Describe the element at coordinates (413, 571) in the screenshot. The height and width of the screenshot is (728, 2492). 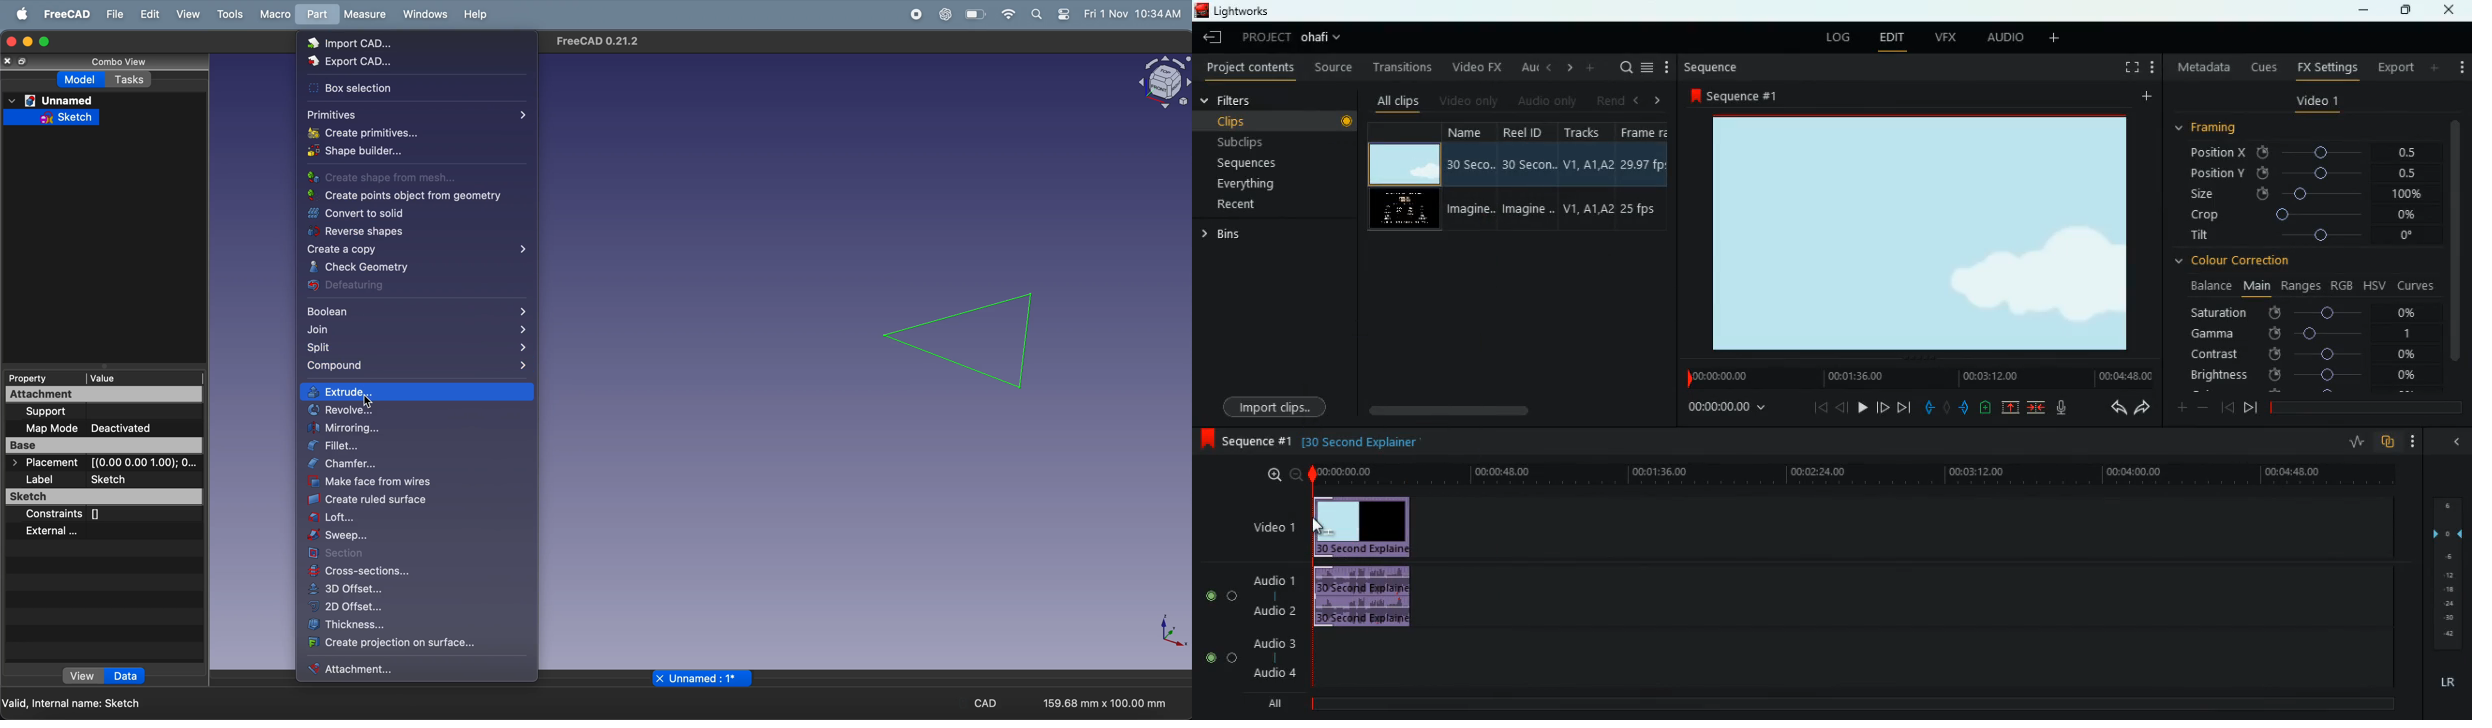
I see `cross section` at that location.